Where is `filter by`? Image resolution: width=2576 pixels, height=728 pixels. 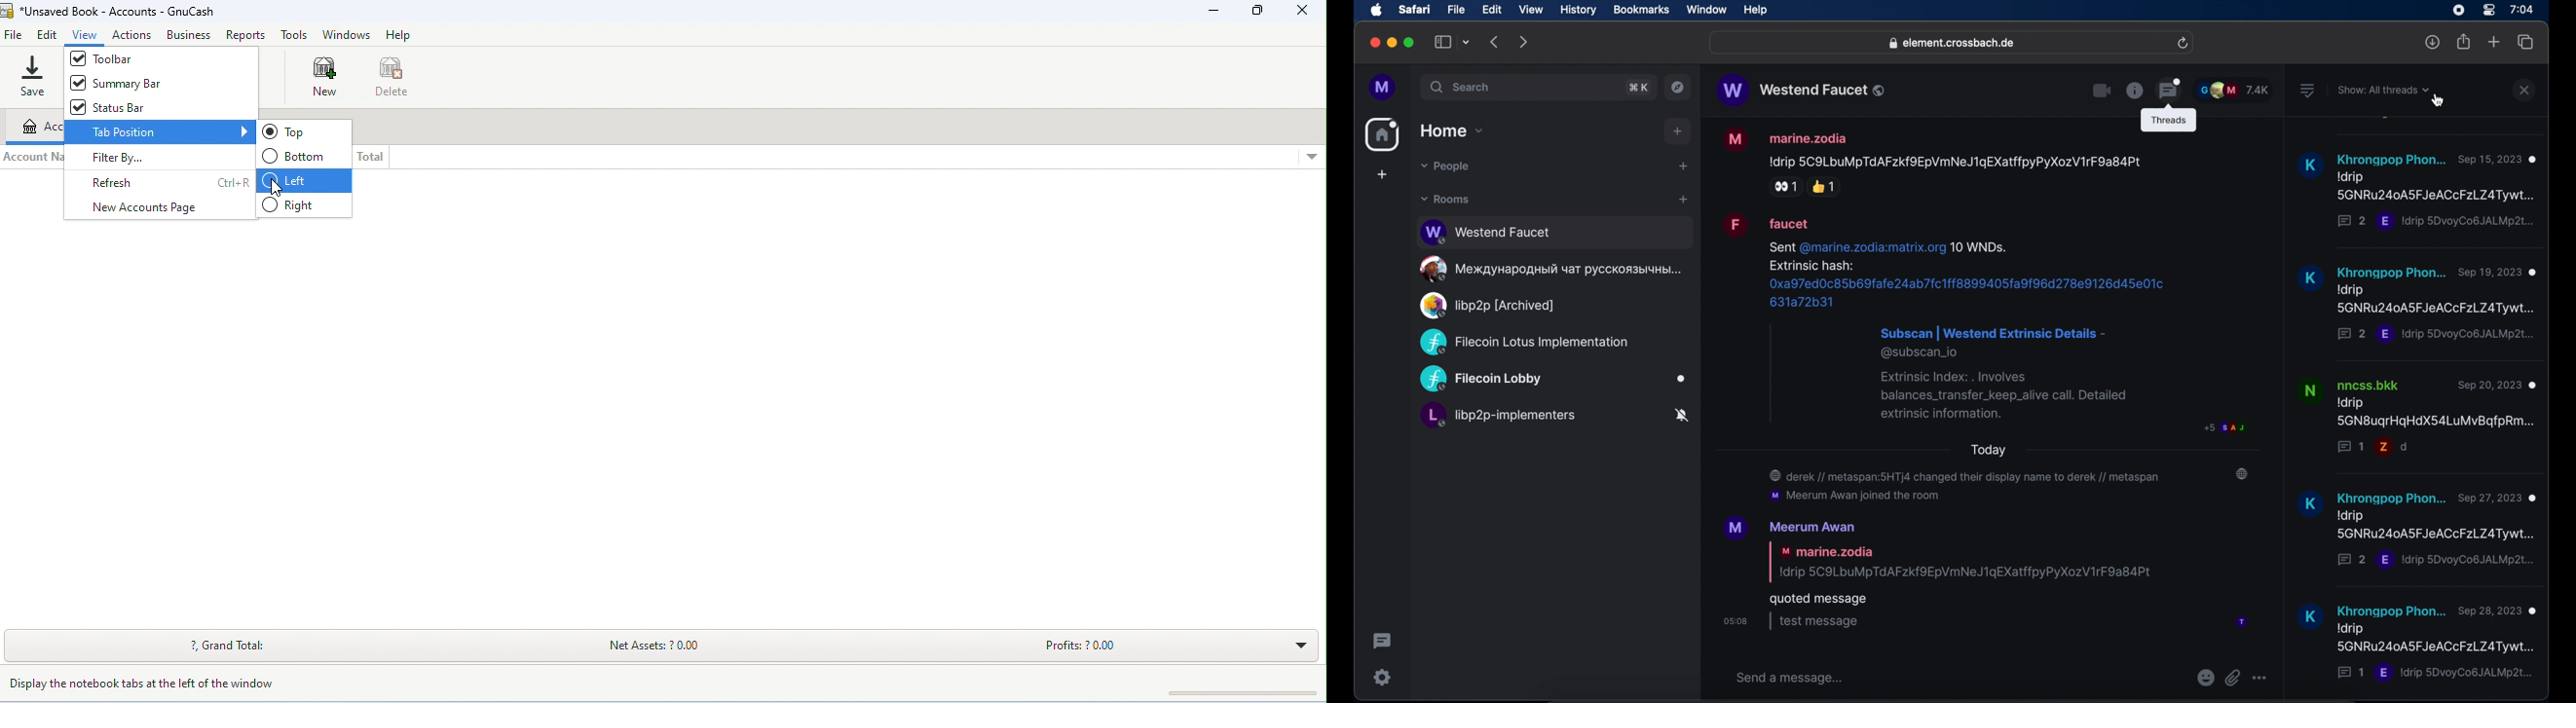 filter by is located at coordinates (120, 160).